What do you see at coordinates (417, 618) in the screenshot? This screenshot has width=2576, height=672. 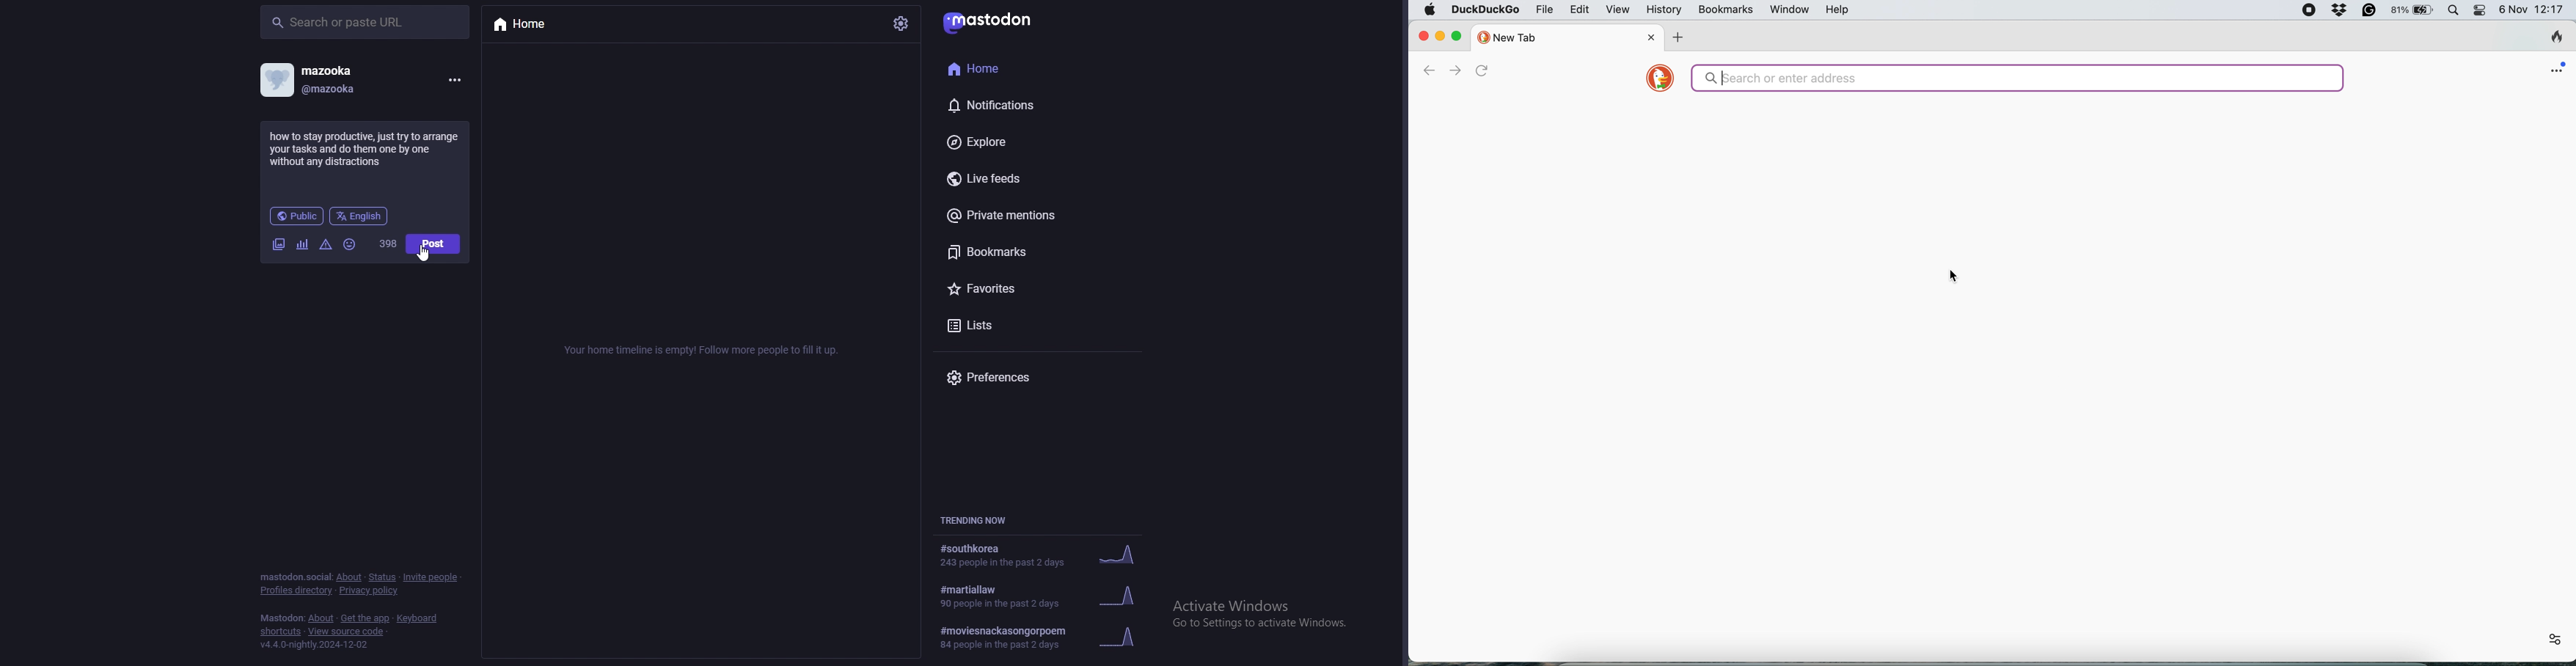 I see `keyboard` at bounding box center [417, 618].